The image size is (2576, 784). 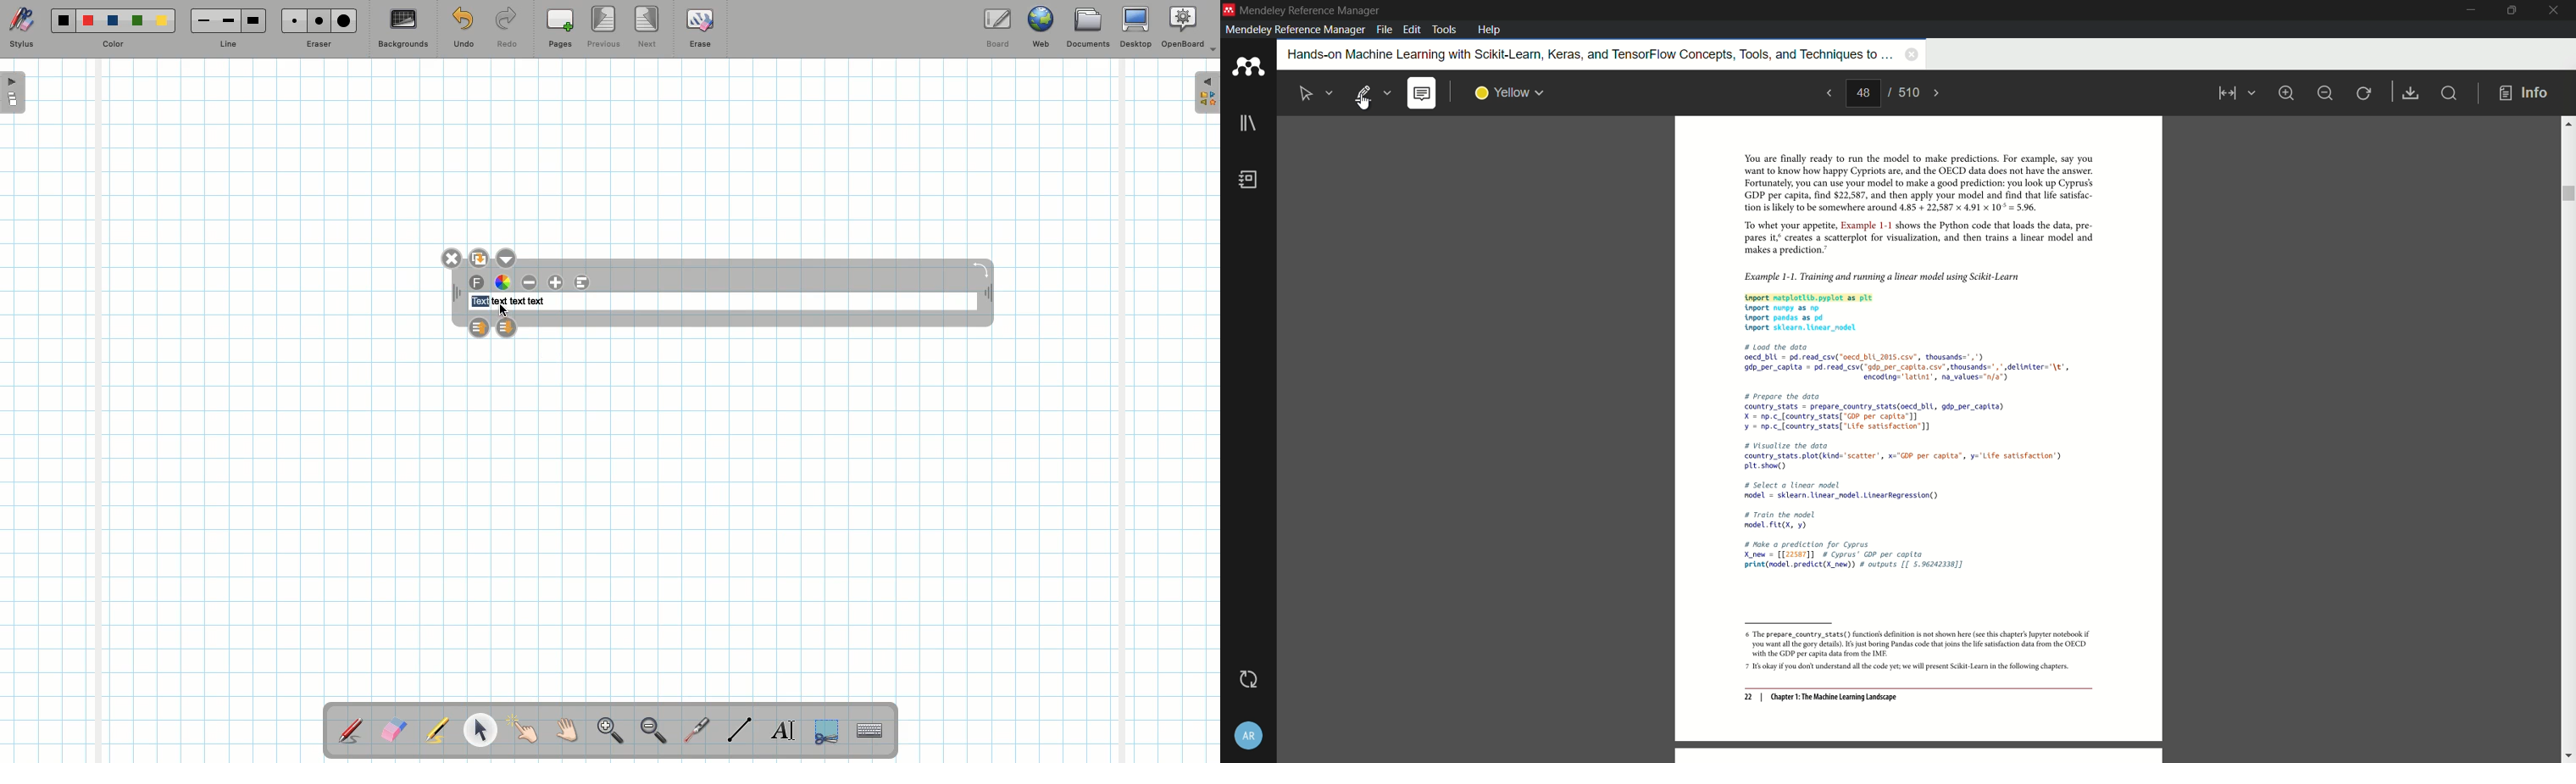 What do you see at coordinates (518, 302) in the screenshot?
I see `text` at bounding box center [518, 302].